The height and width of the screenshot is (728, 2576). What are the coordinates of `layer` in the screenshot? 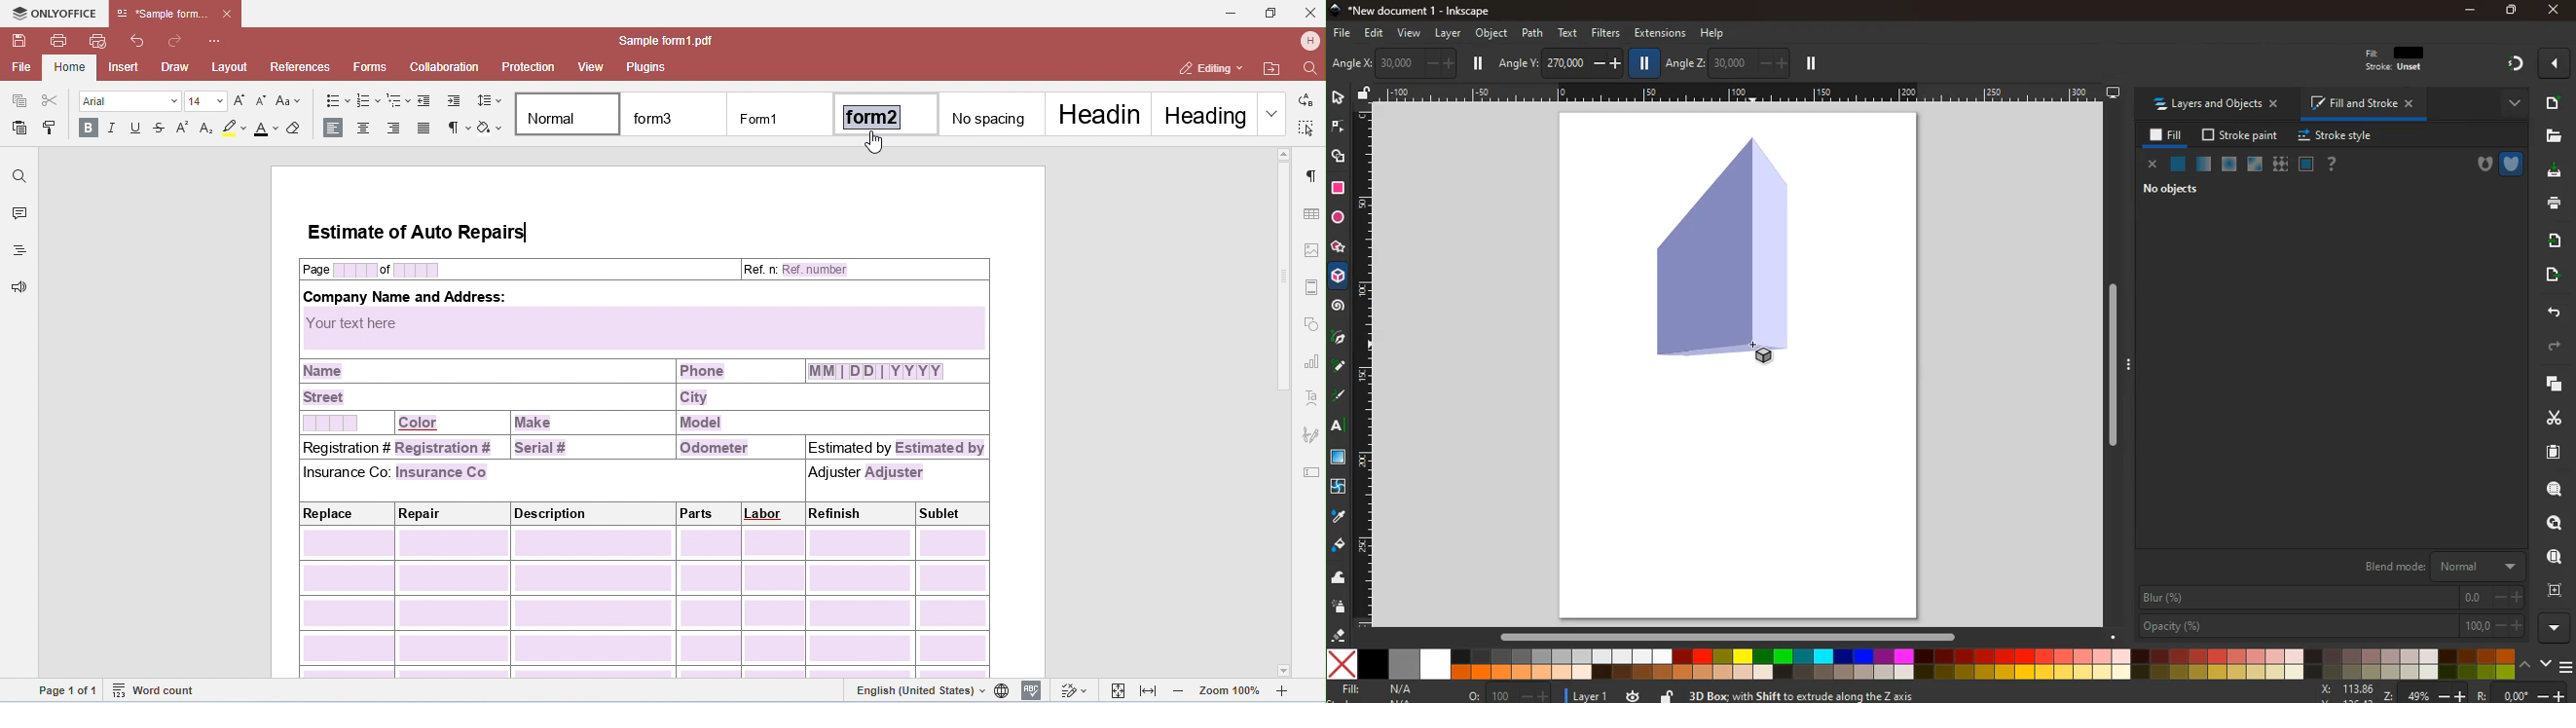 It's located at (1448, 33).